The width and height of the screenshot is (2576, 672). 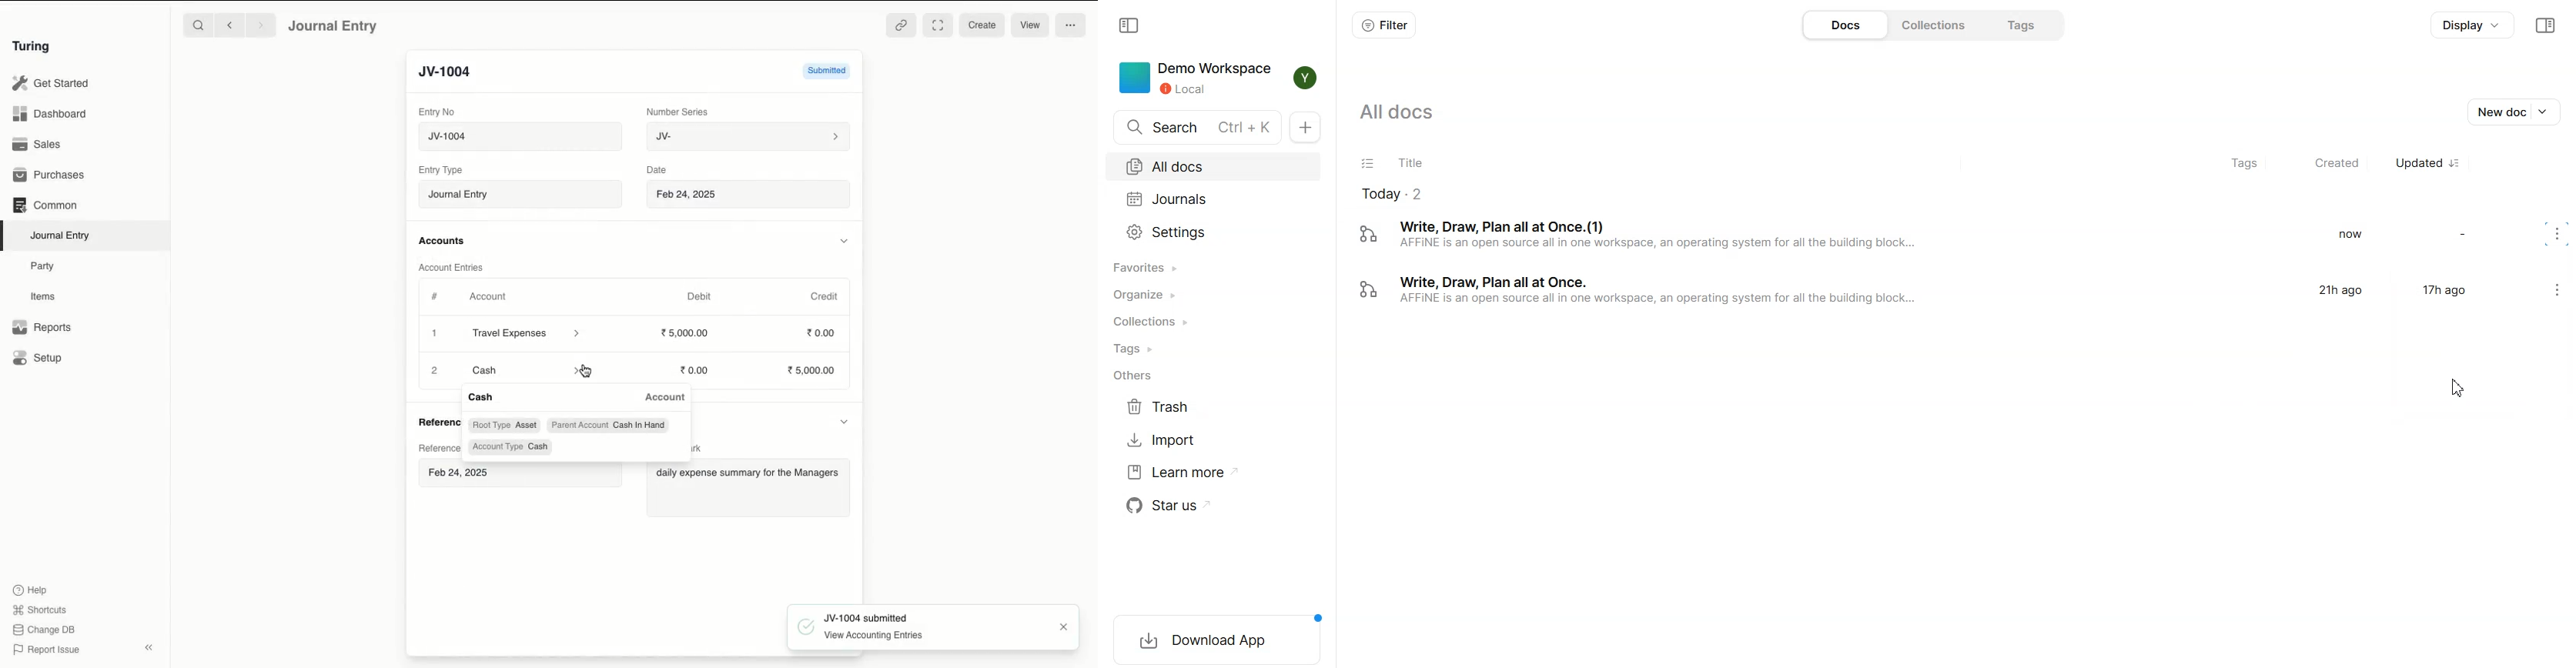 I want to click on Cursor, so click(x=2457, y=389).